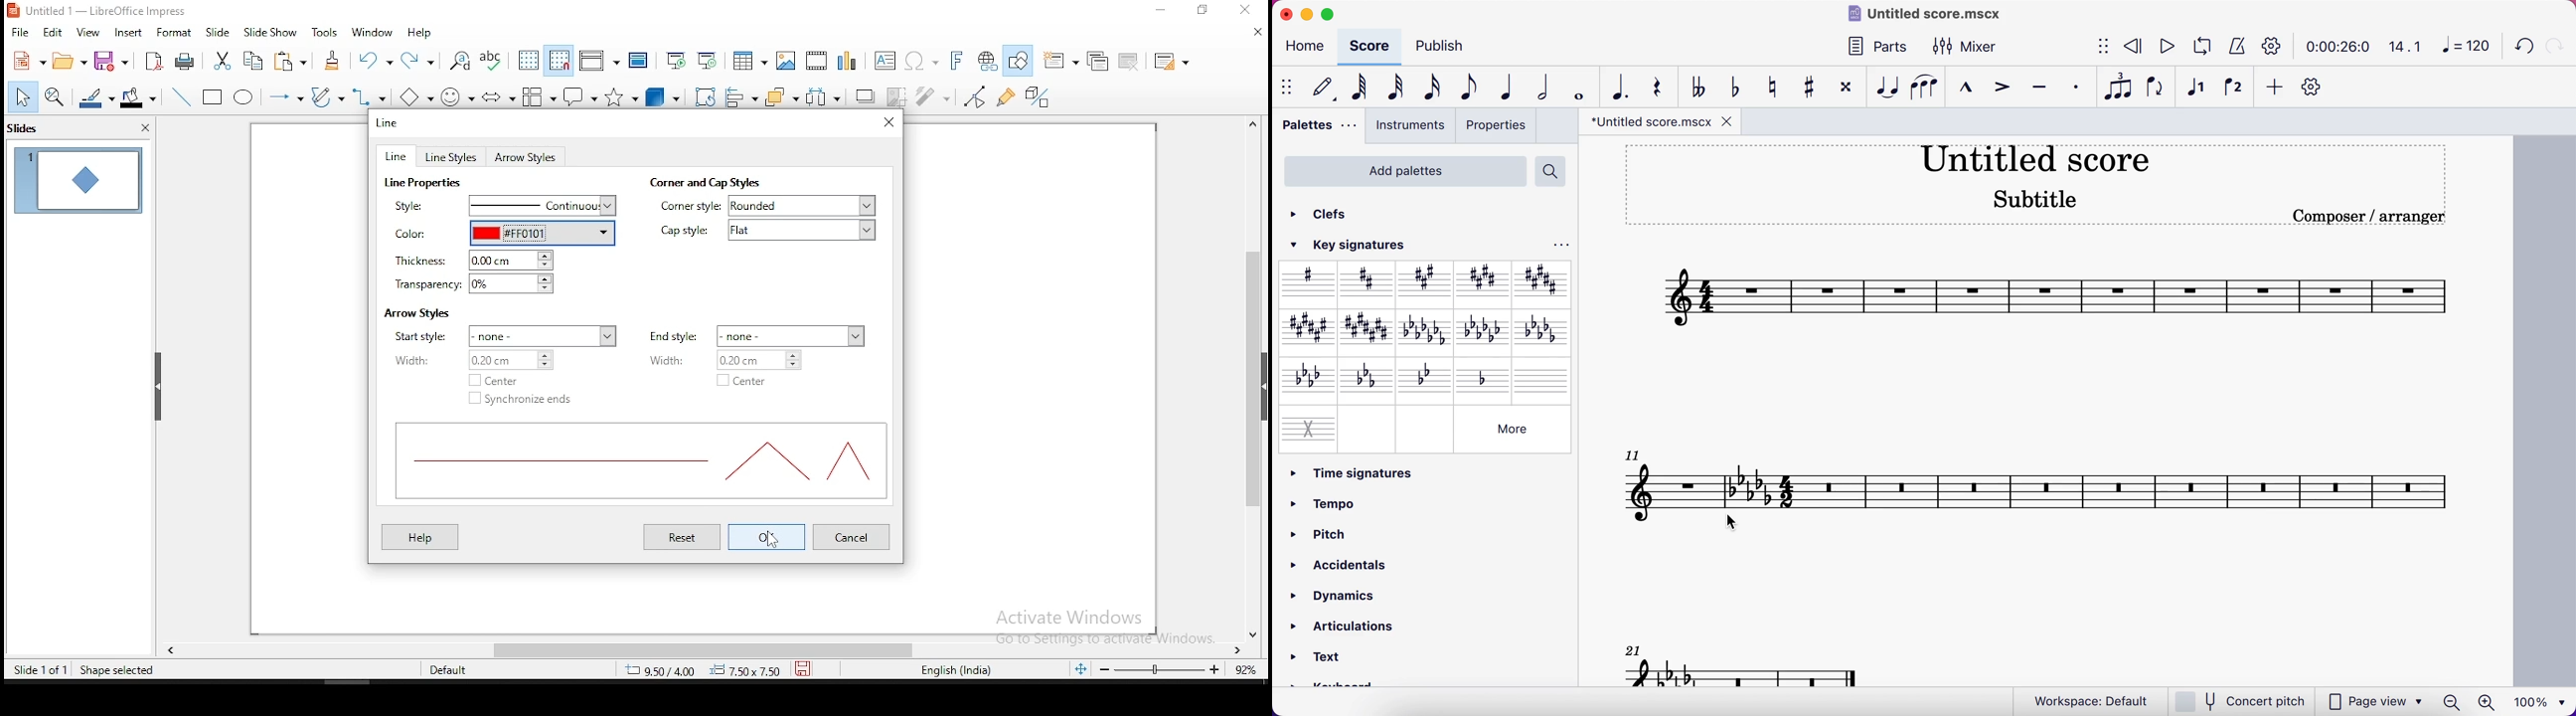 The height and width of the screenshot is (728, 2576). What do you see at coordinates (819, 59) in the screenshot?
I see `insert audio or video` at bounding box center [819, 59].